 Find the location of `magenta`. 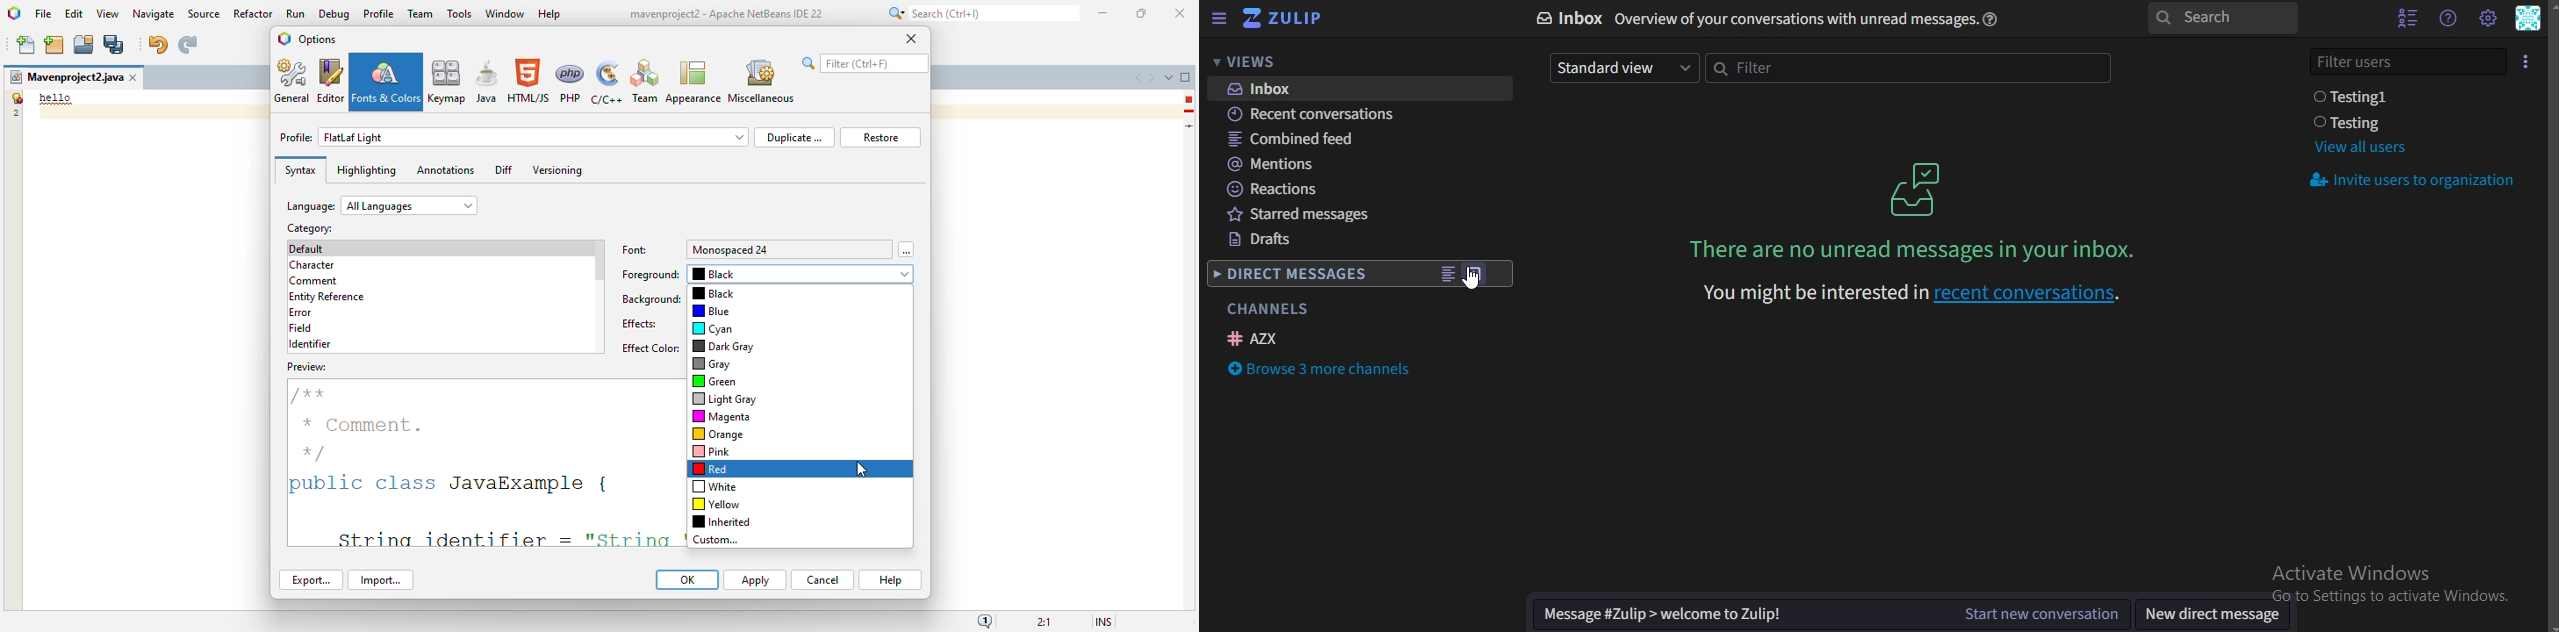

magenta is located at coordinates (722, 416).